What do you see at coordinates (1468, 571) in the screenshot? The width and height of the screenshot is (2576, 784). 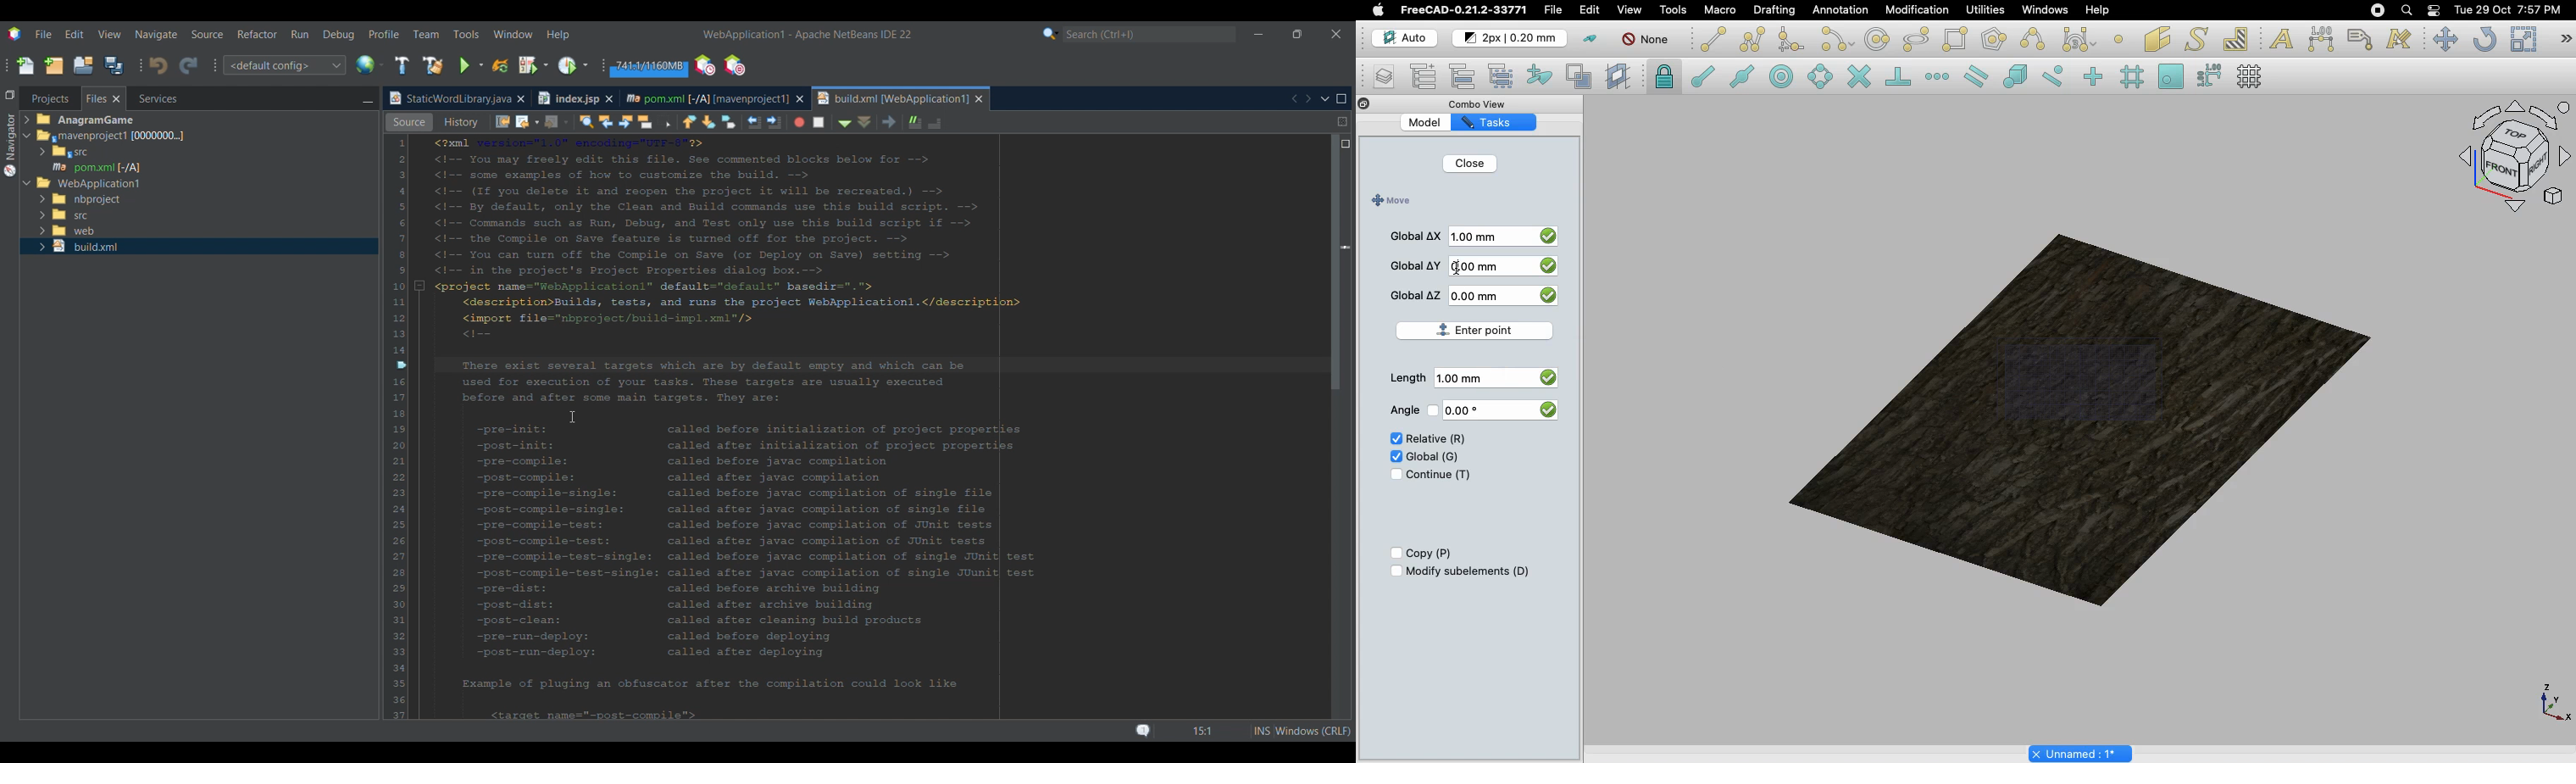 I see `Modify subelements` at bounding box center [1468, 571].